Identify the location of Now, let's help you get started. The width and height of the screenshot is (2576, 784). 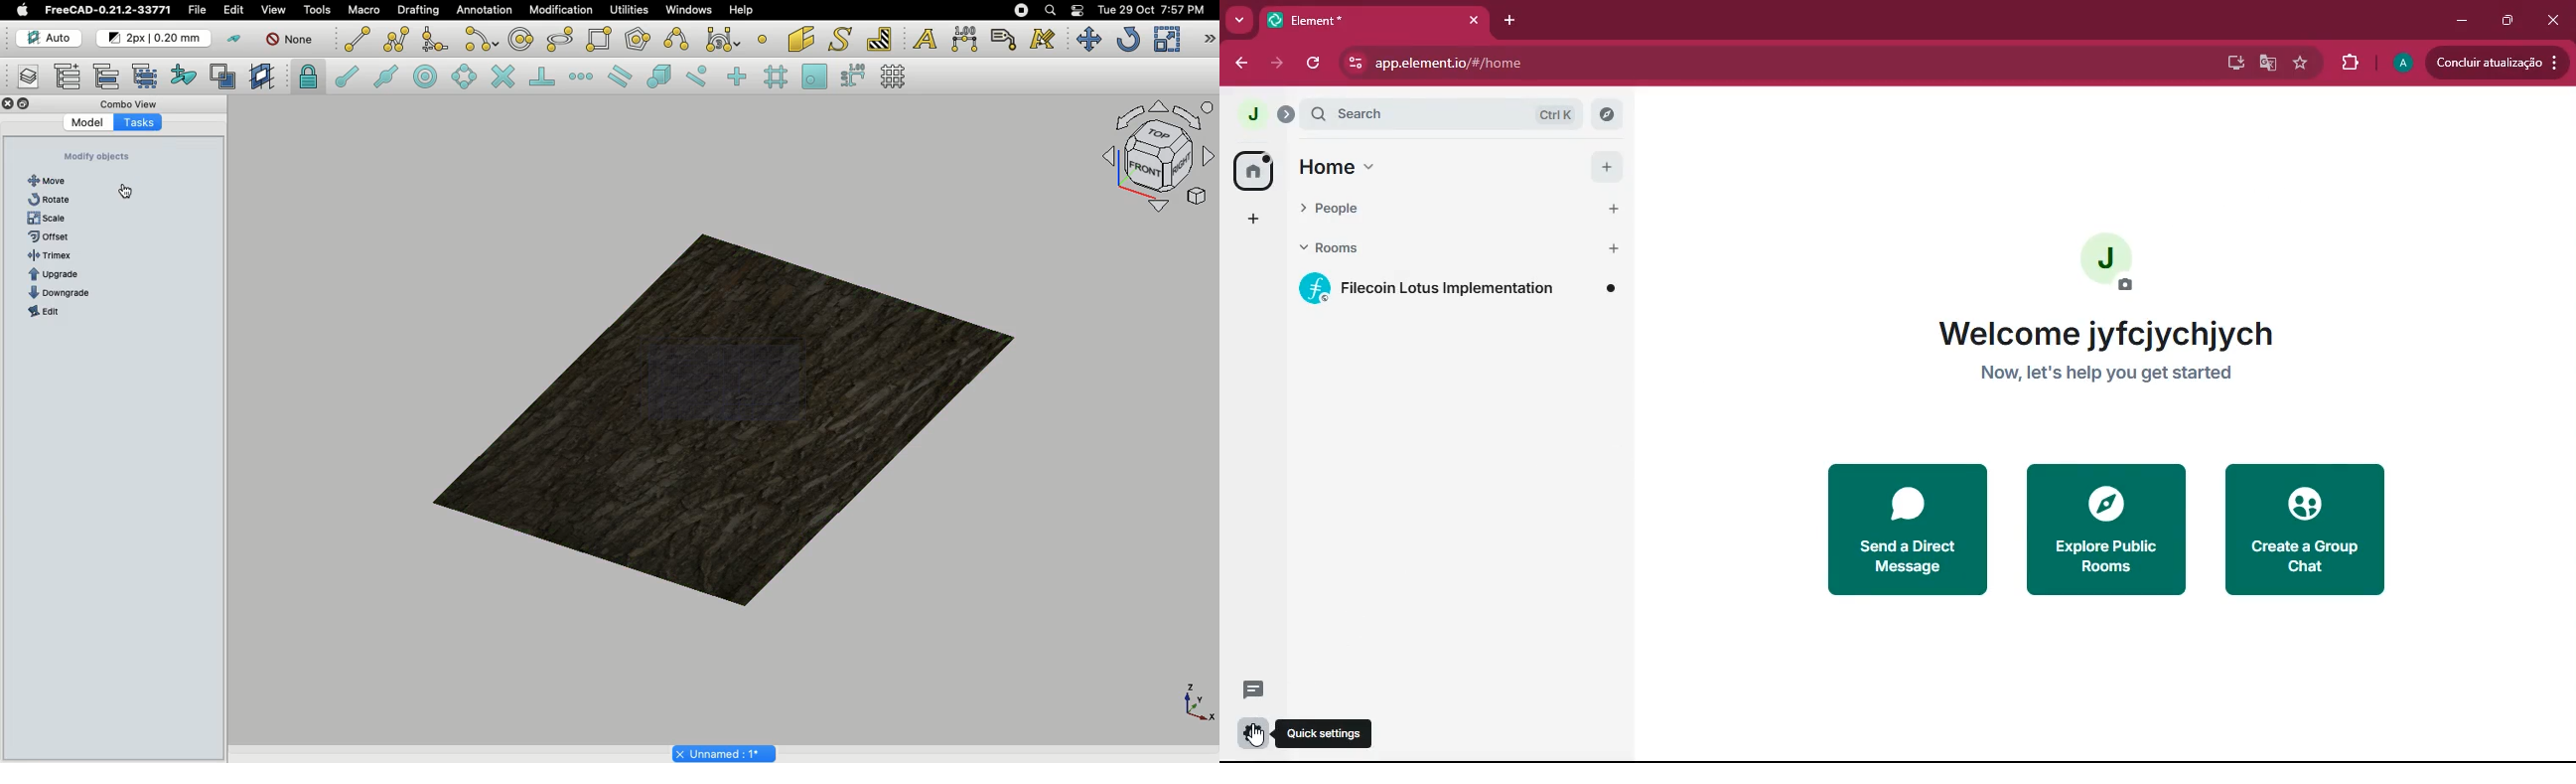
(2108, 378).